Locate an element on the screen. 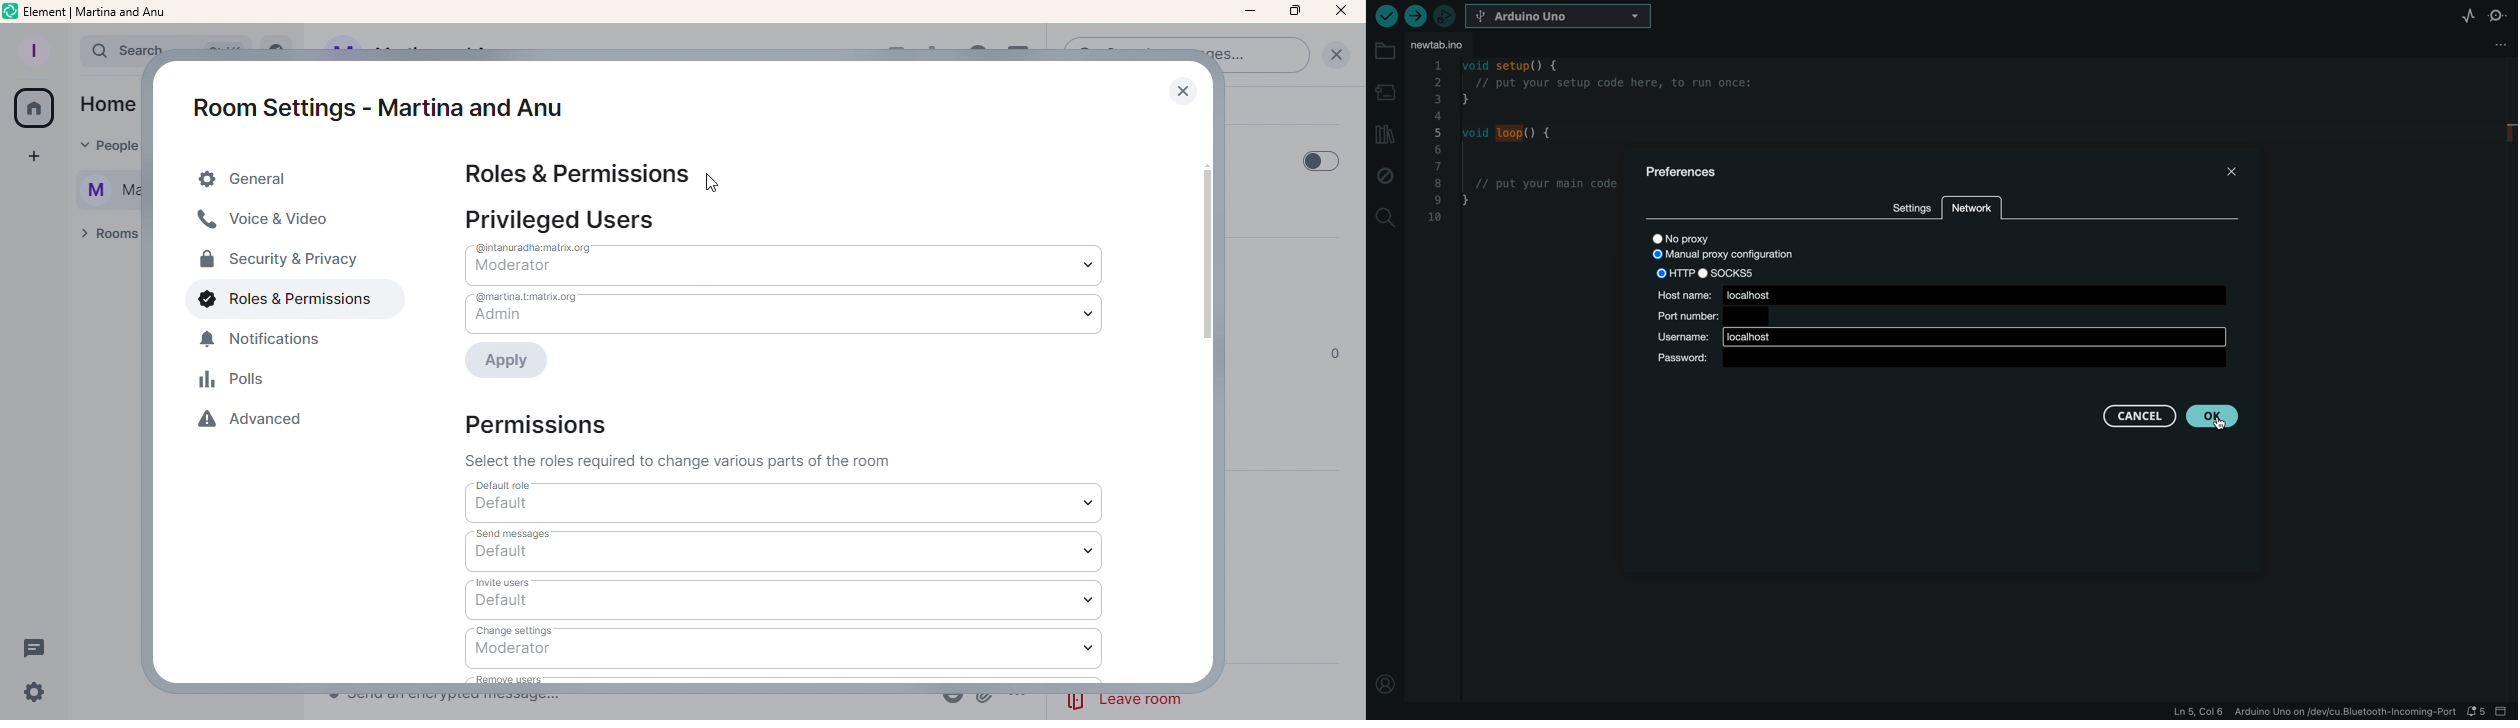 The height and width of the screenshot is (728, 2520). Permissions is located at coordinates (679, 440).